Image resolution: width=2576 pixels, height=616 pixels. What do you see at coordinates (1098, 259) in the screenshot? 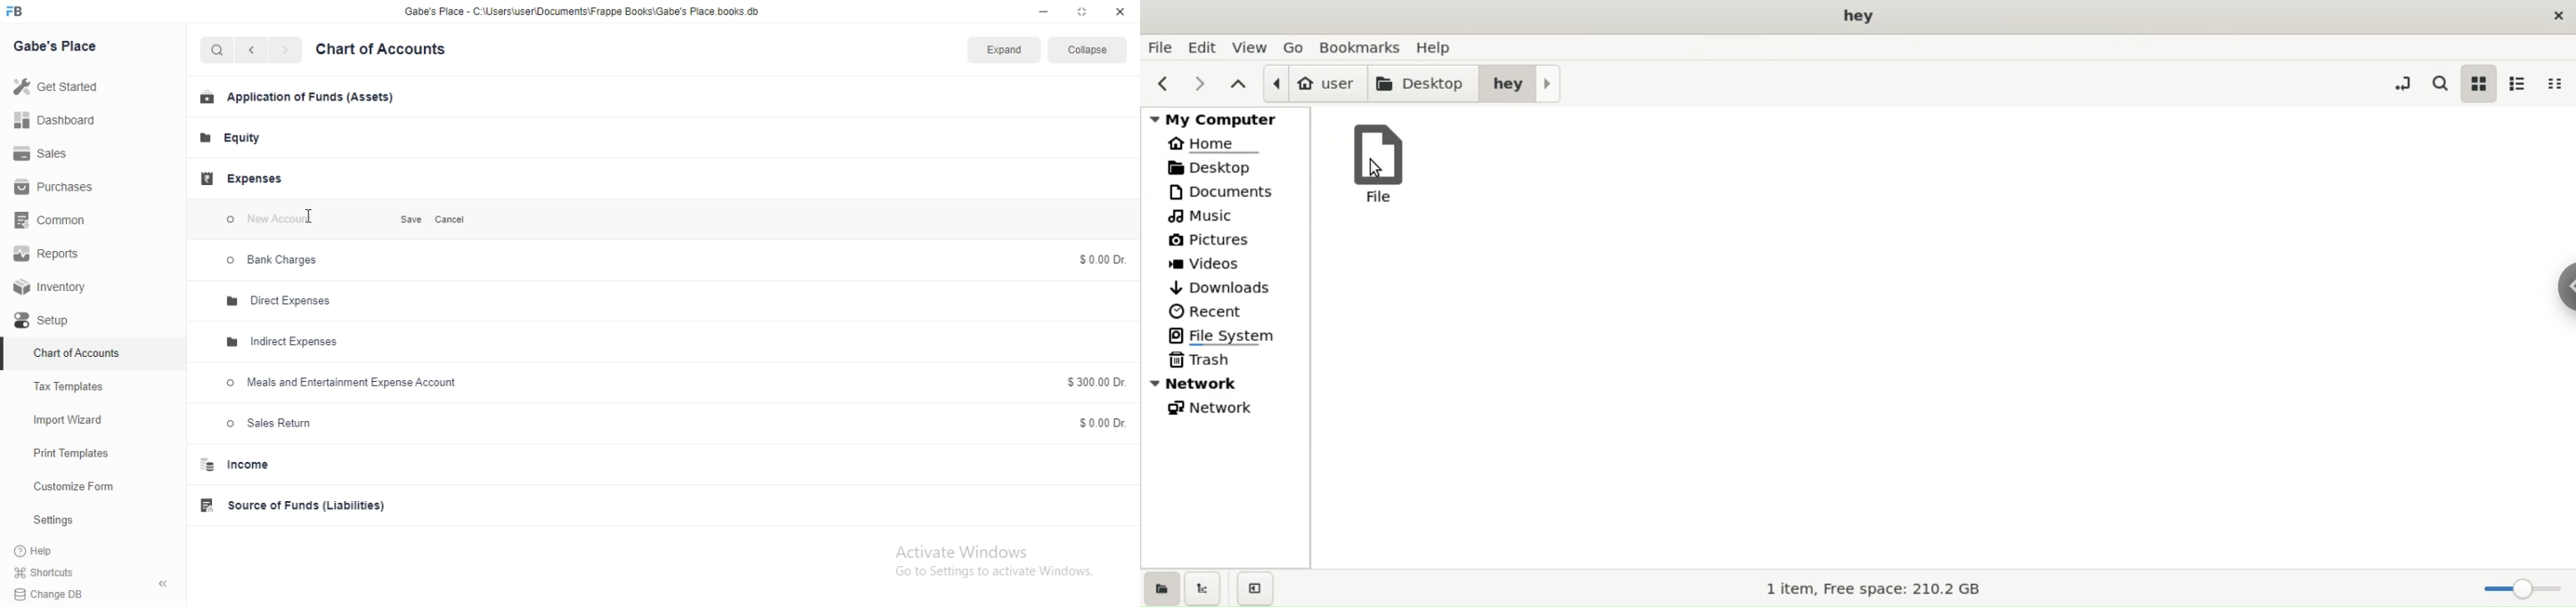
I see `$0.00 Dr` at bounding box center [1098, 259].